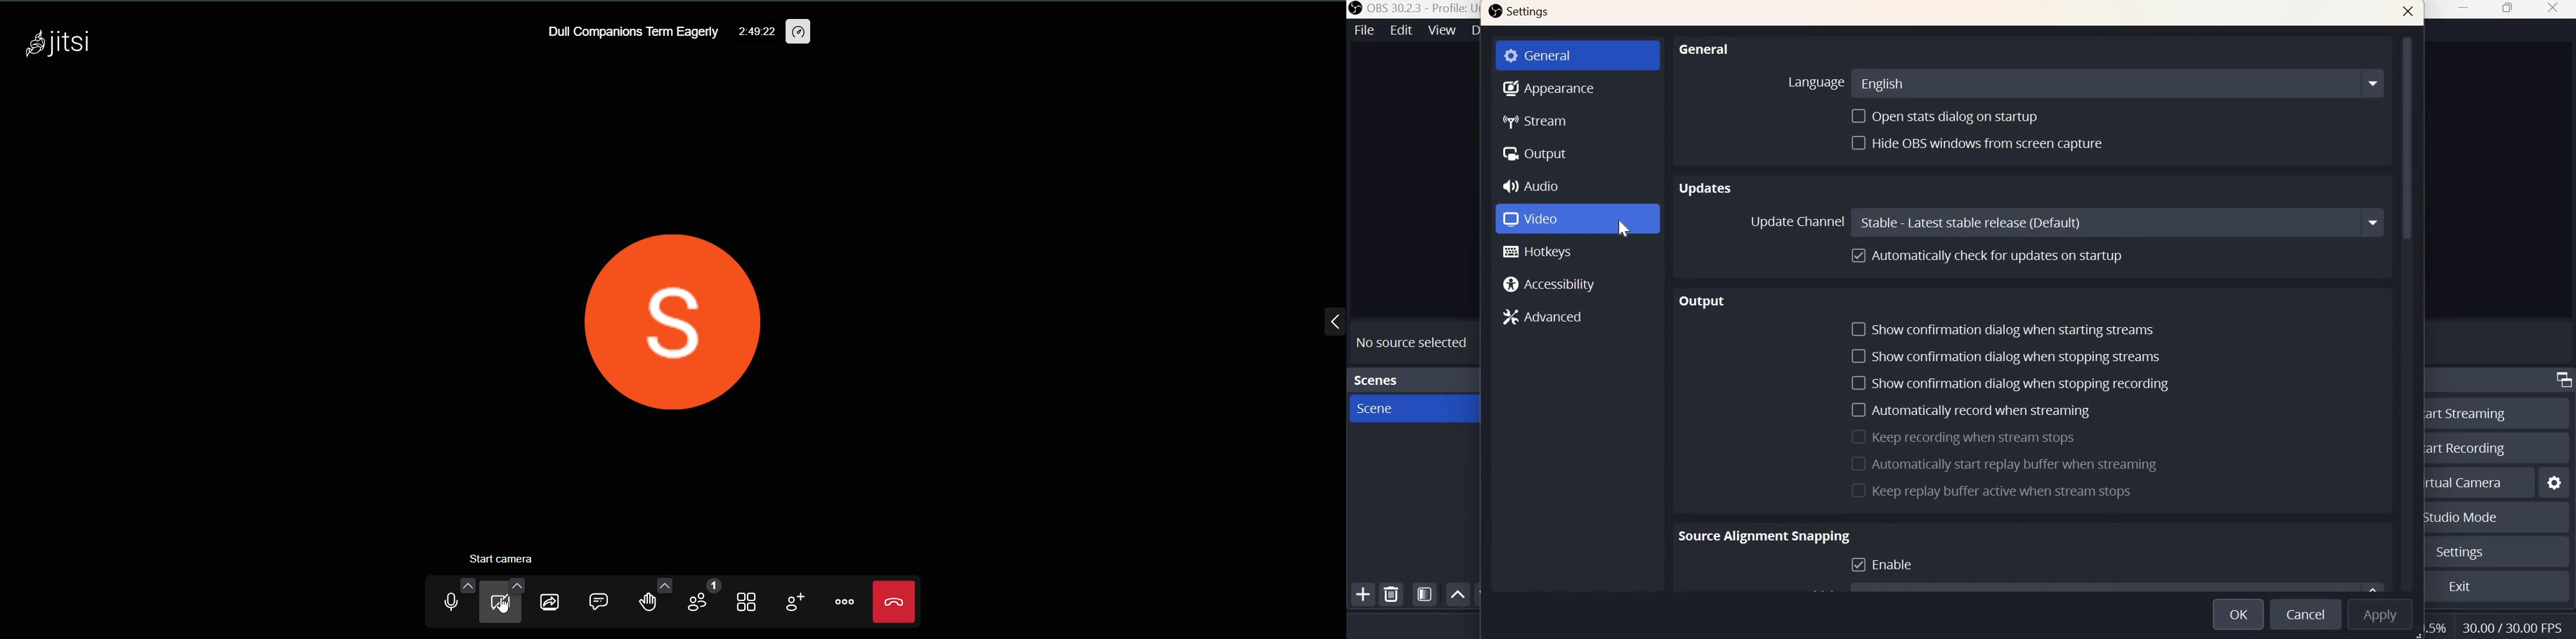  What do you see at coordinates (1944, 117) in the screenshot?
I see `Open stats dialog on startup` at bounding box center [1944, 117].